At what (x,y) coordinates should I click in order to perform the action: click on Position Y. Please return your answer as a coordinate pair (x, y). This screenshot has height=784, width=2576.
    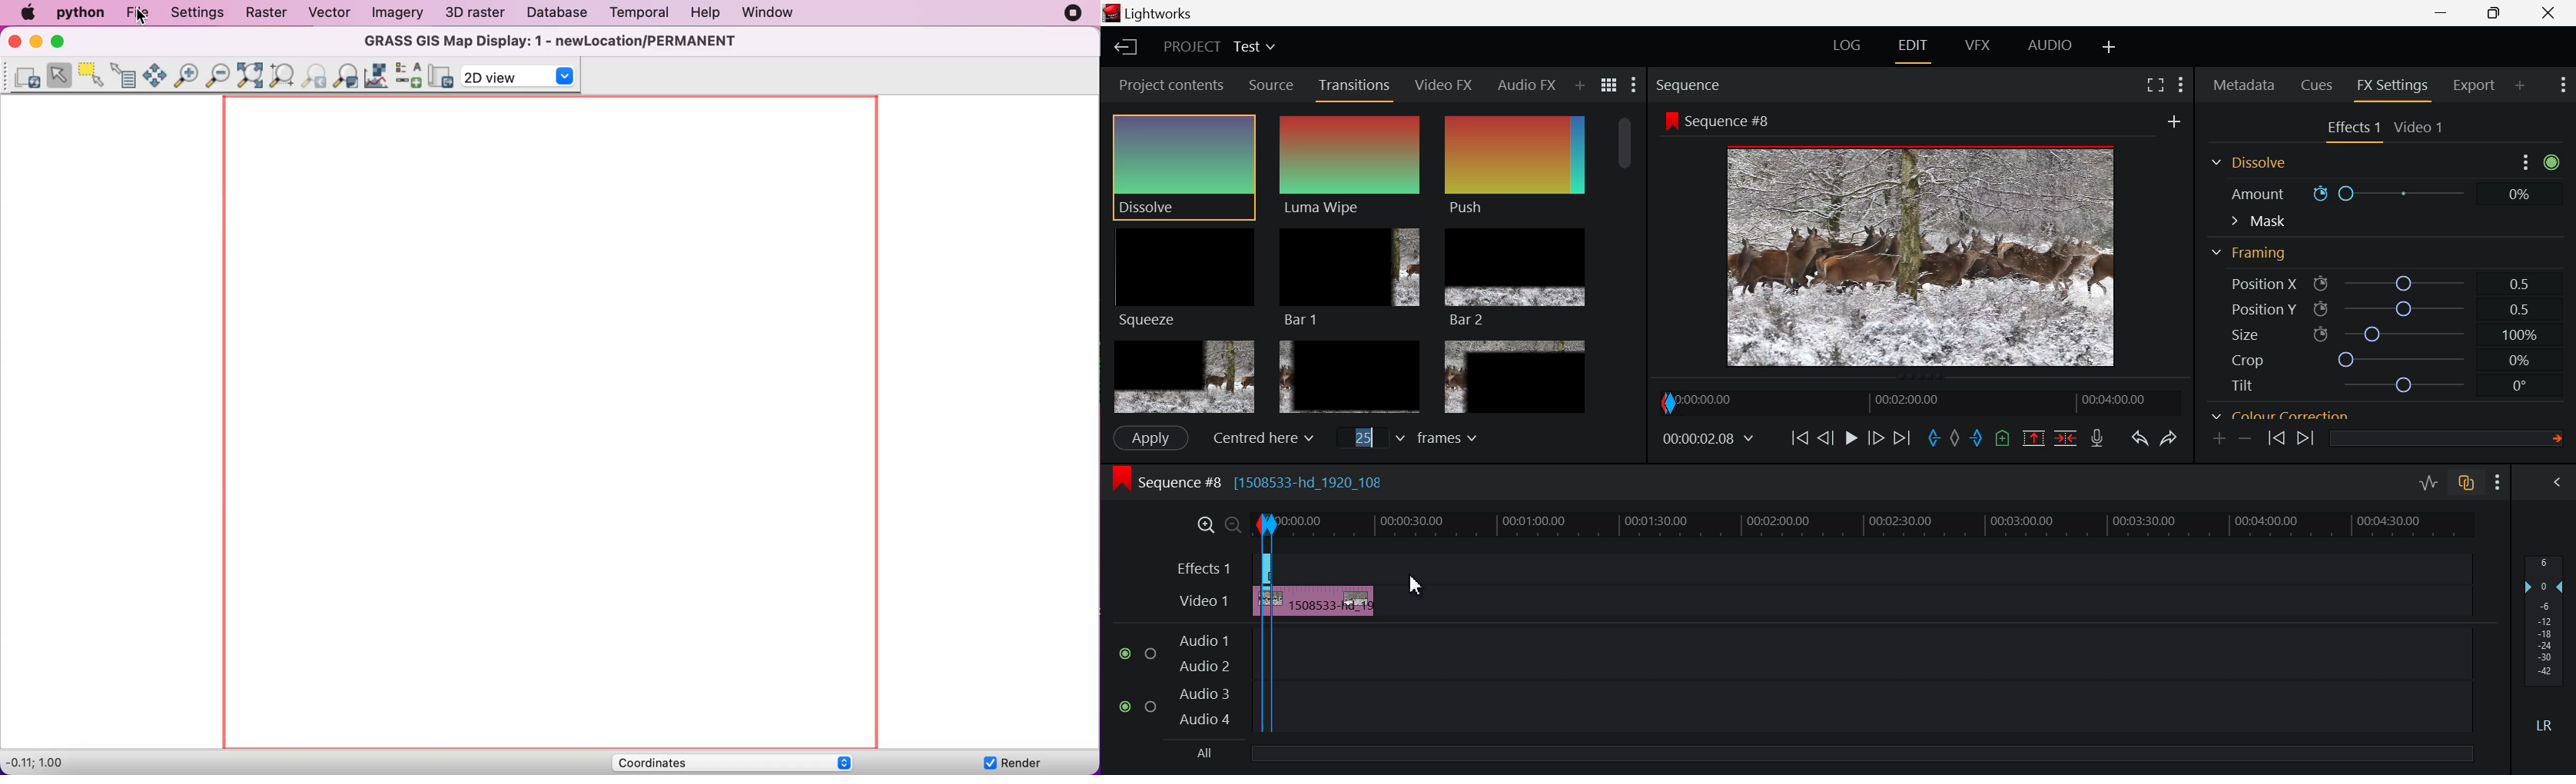
    Looking at the image, I should click on (2373, 219).